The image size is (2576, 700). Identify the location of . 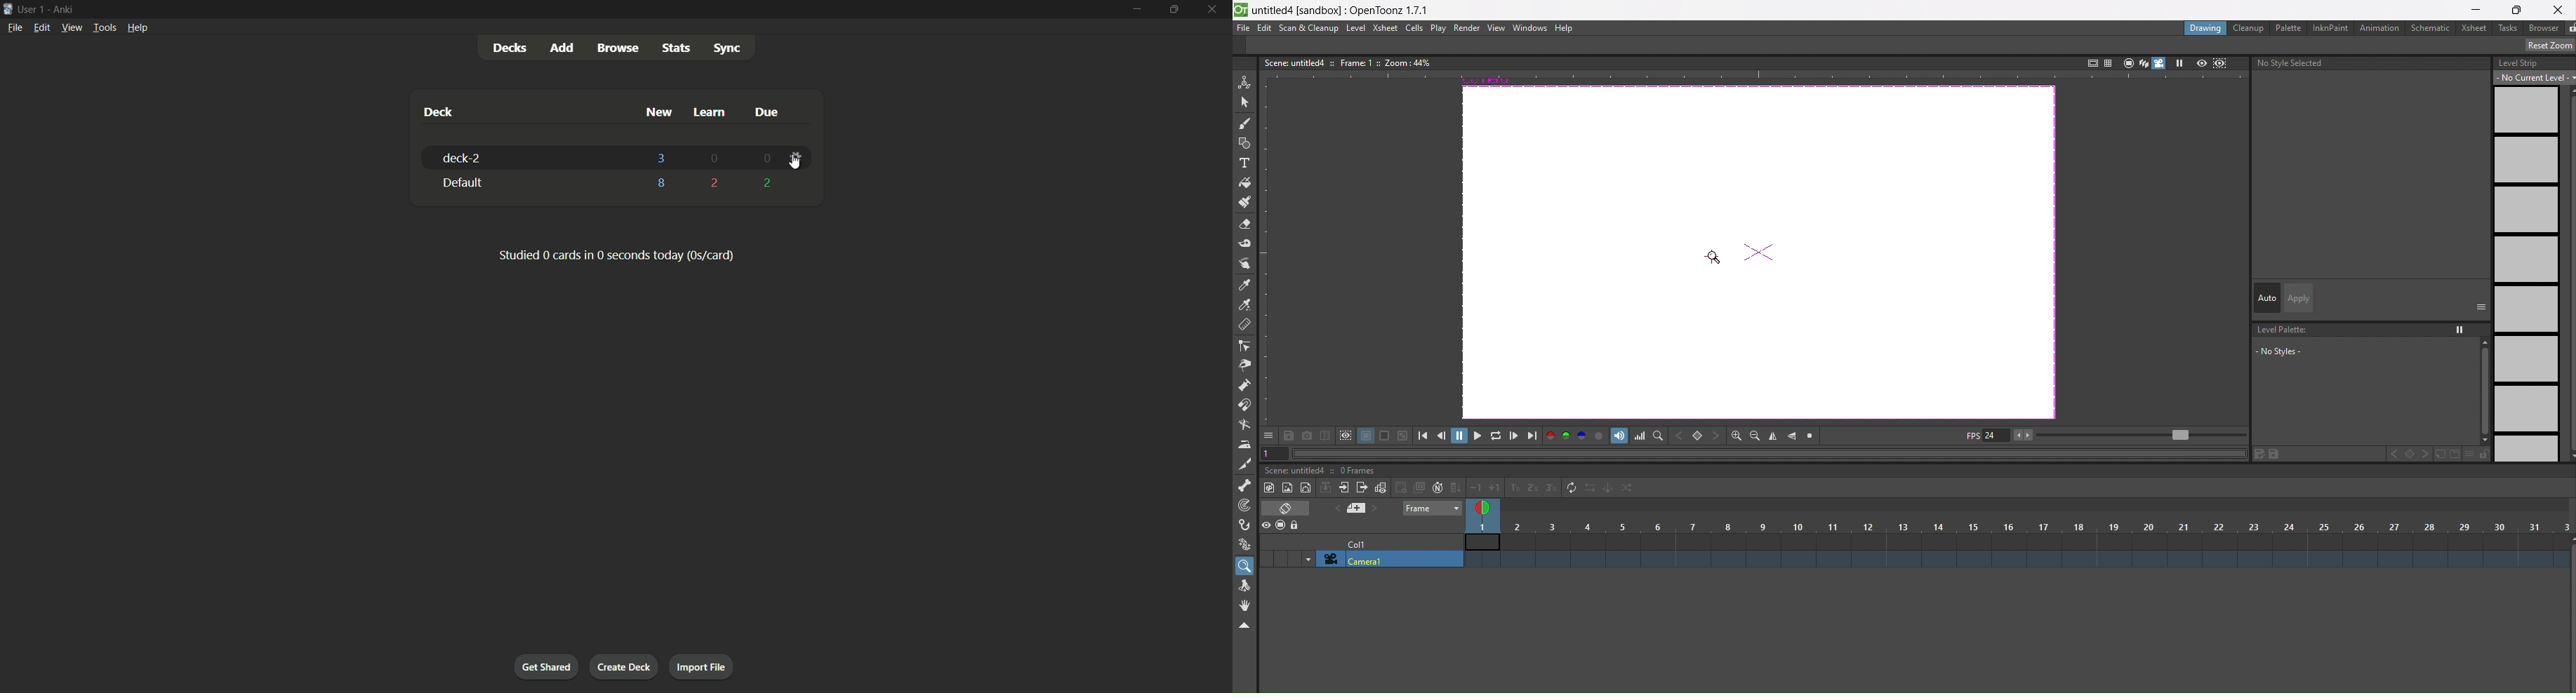
(1582, 436).